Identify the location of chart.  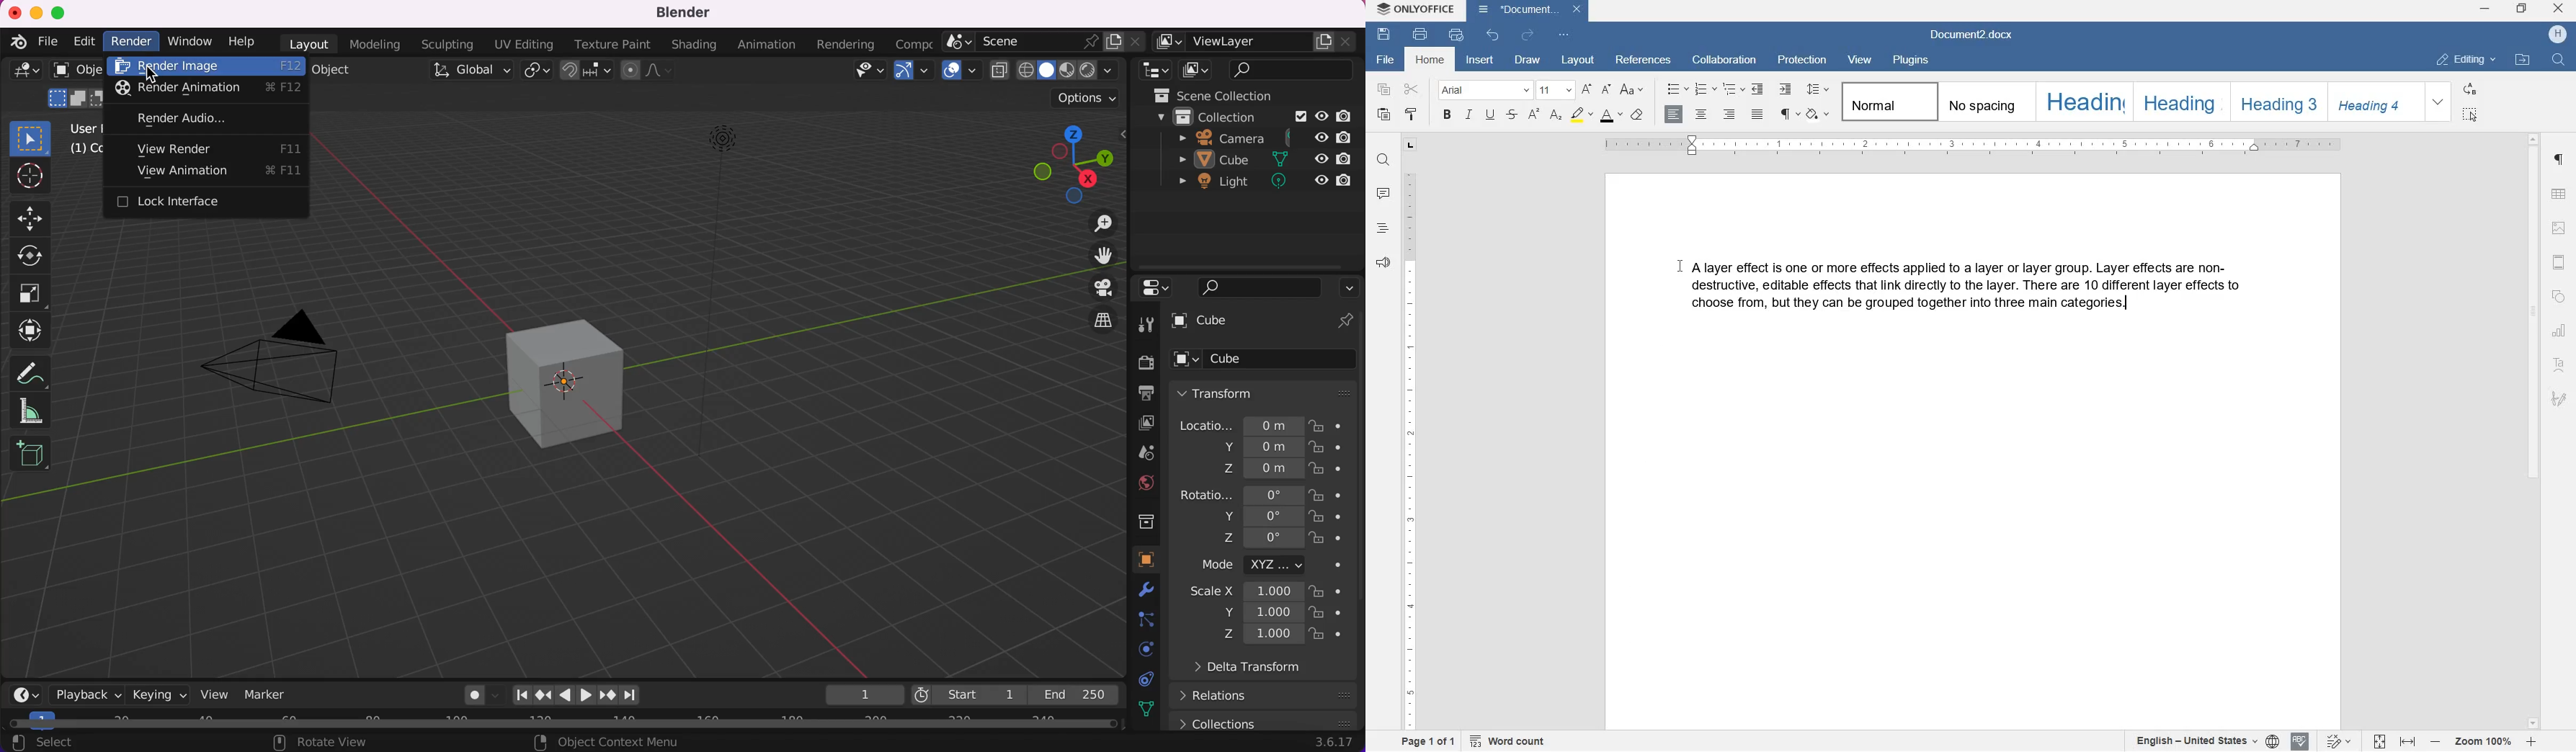
(2560, 331).